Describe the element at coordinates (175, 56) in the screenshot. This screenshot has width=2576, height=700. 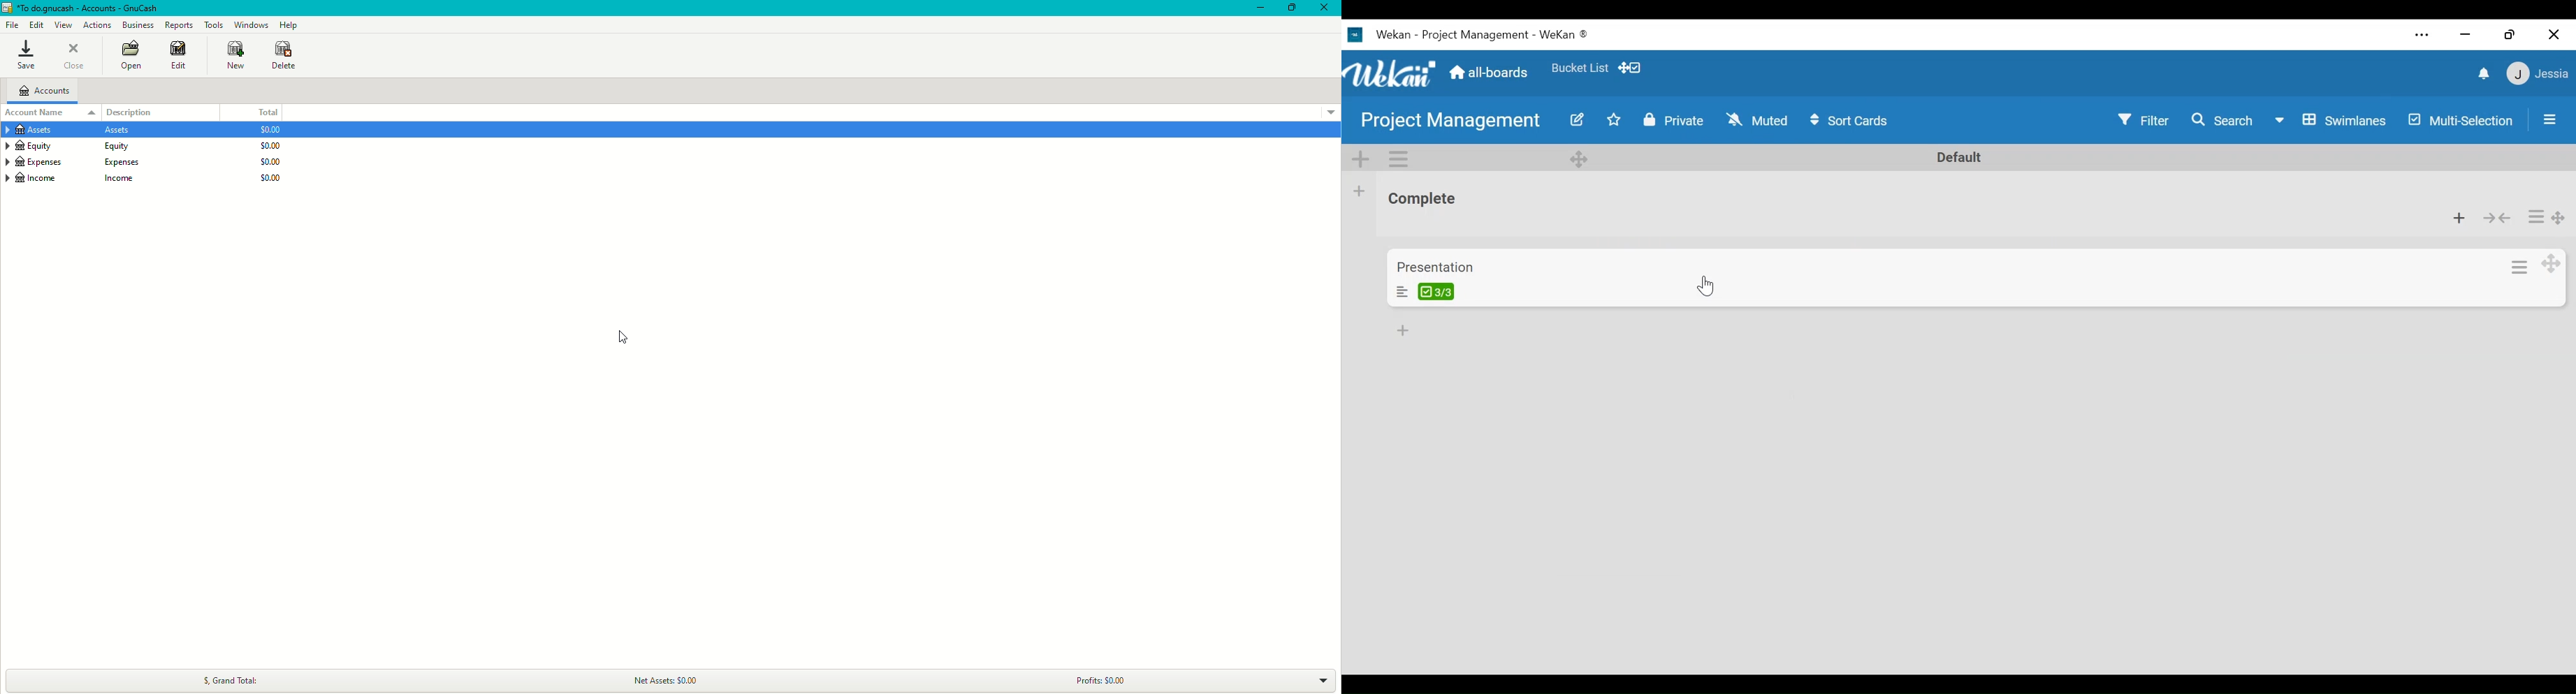
I see `Edit` at that location.